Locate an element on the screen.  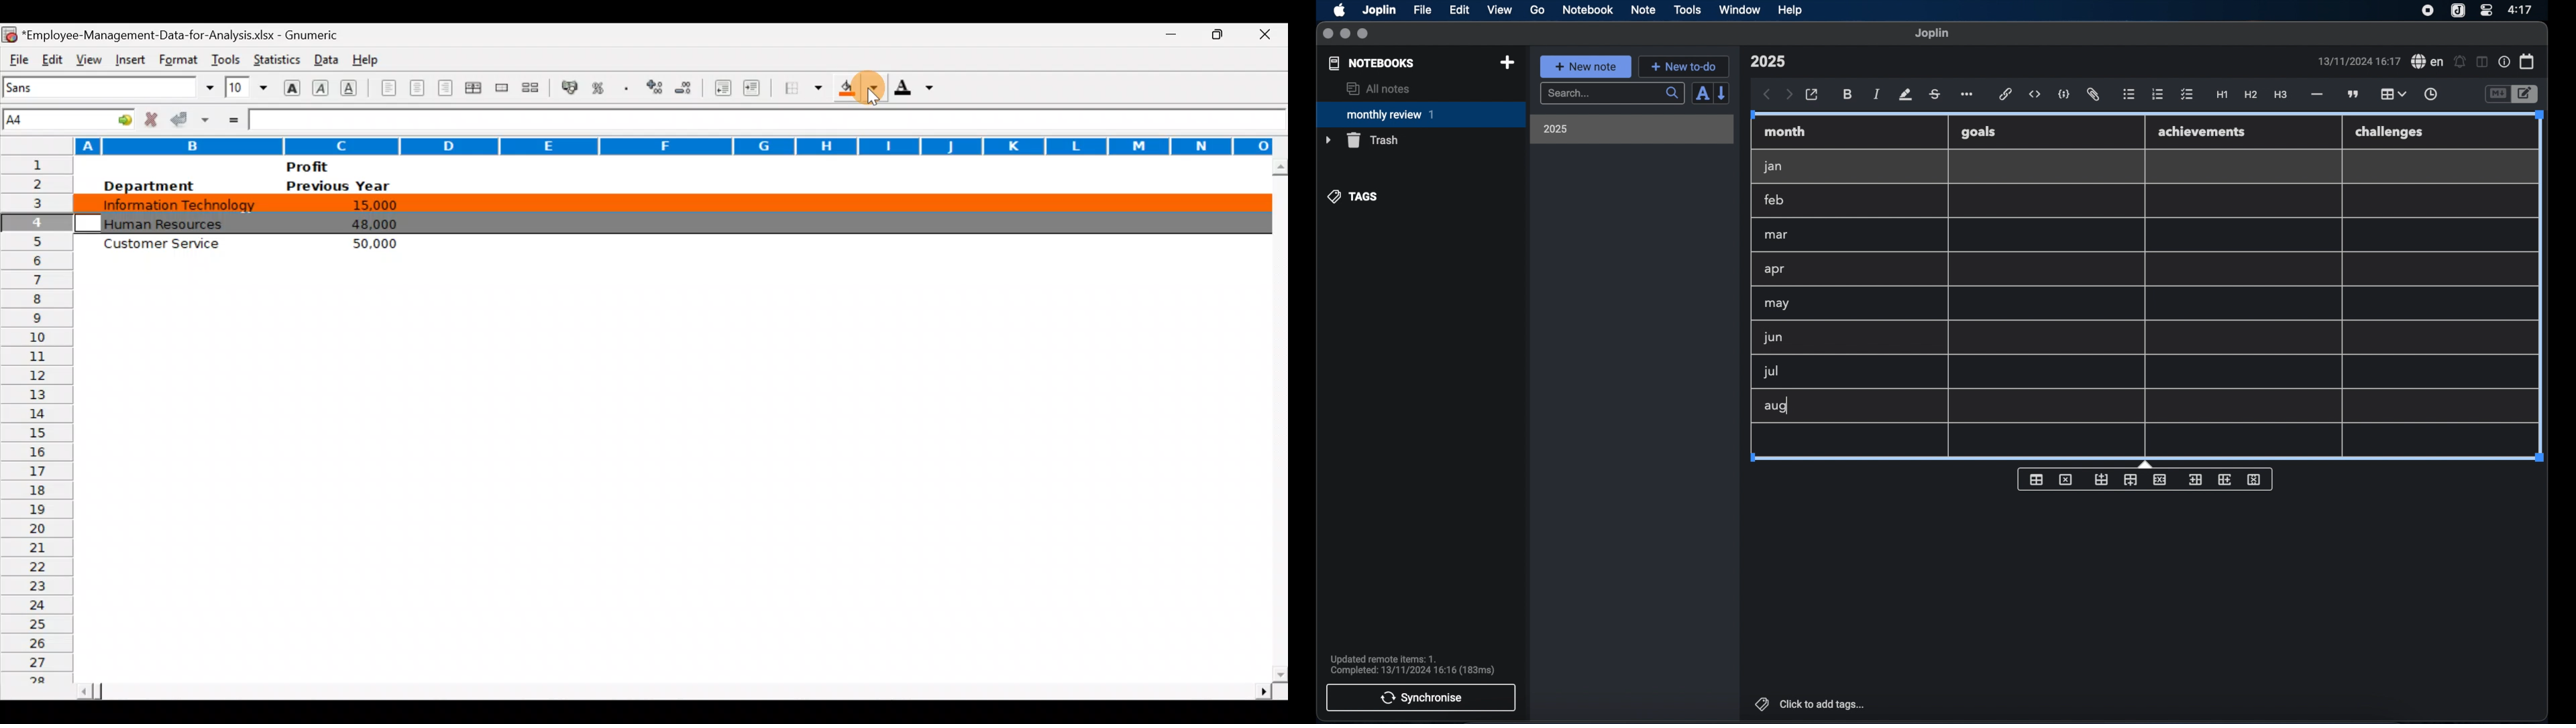
goals is located at coordinates (1978, 131).